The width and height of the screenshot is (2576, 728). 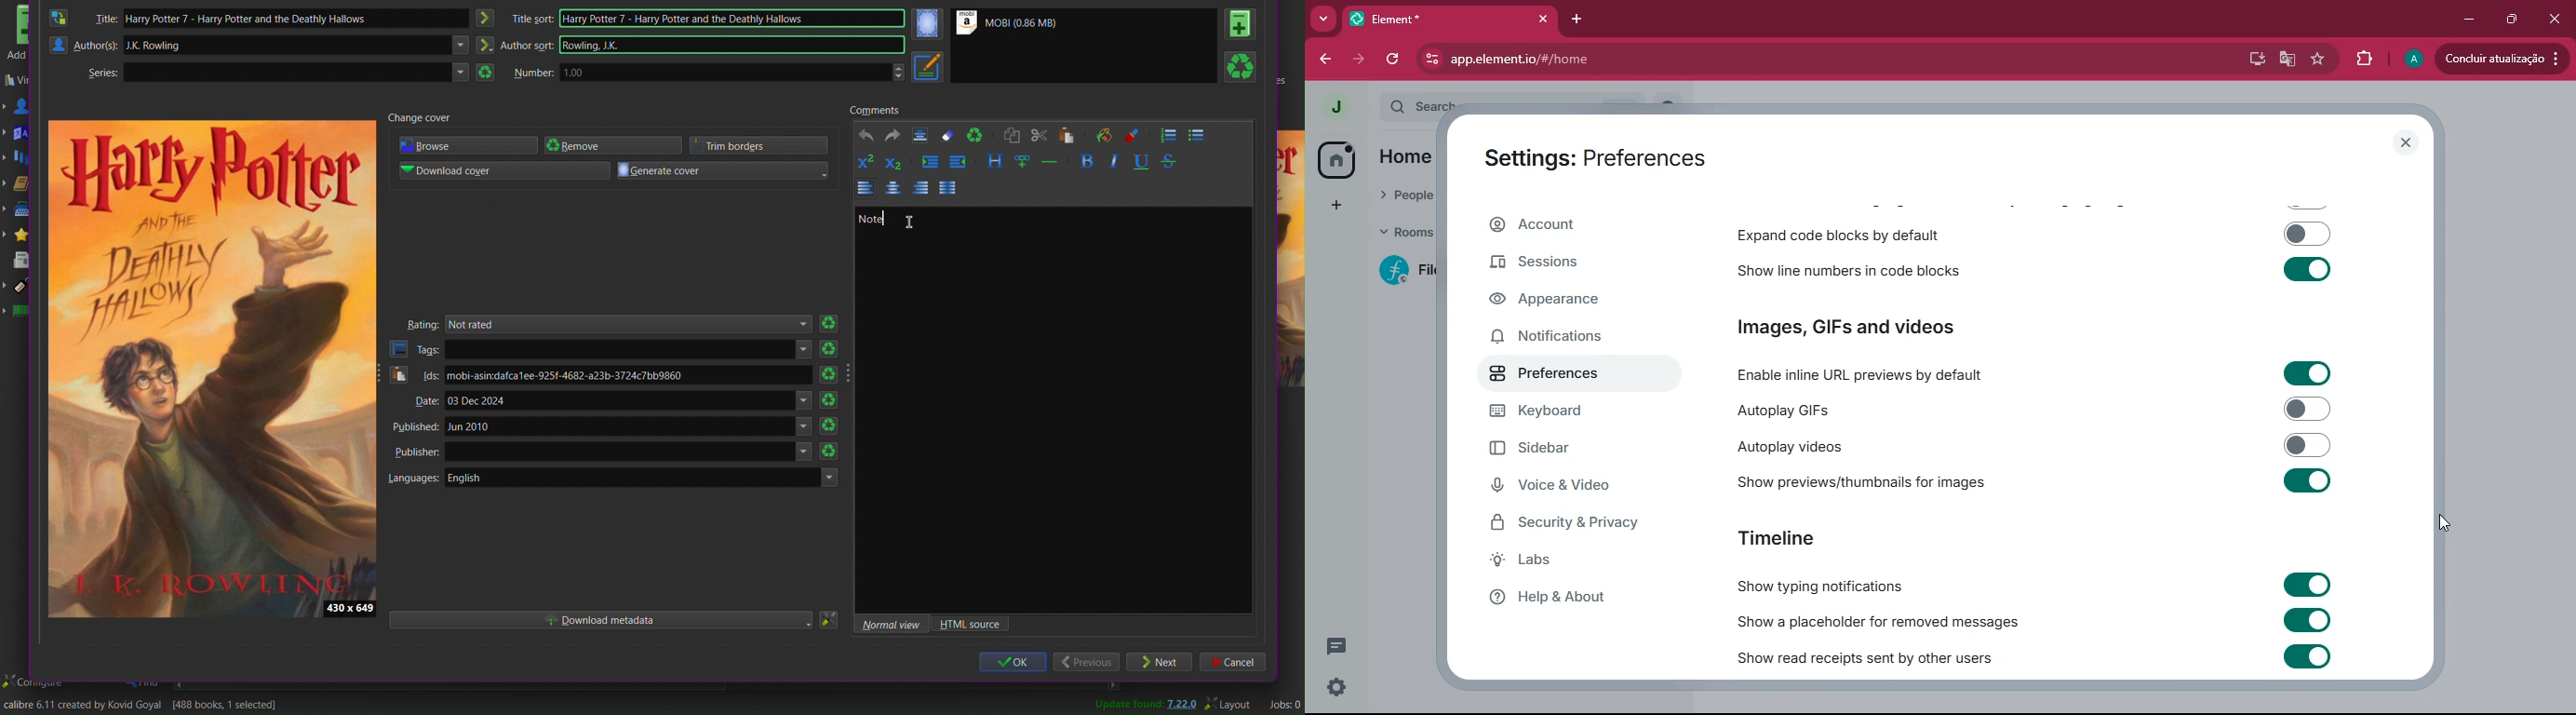 What do you see at coordinates (1335, 107) in the screenshot?
I see `profile picture` at bounding box center [1335, 107].